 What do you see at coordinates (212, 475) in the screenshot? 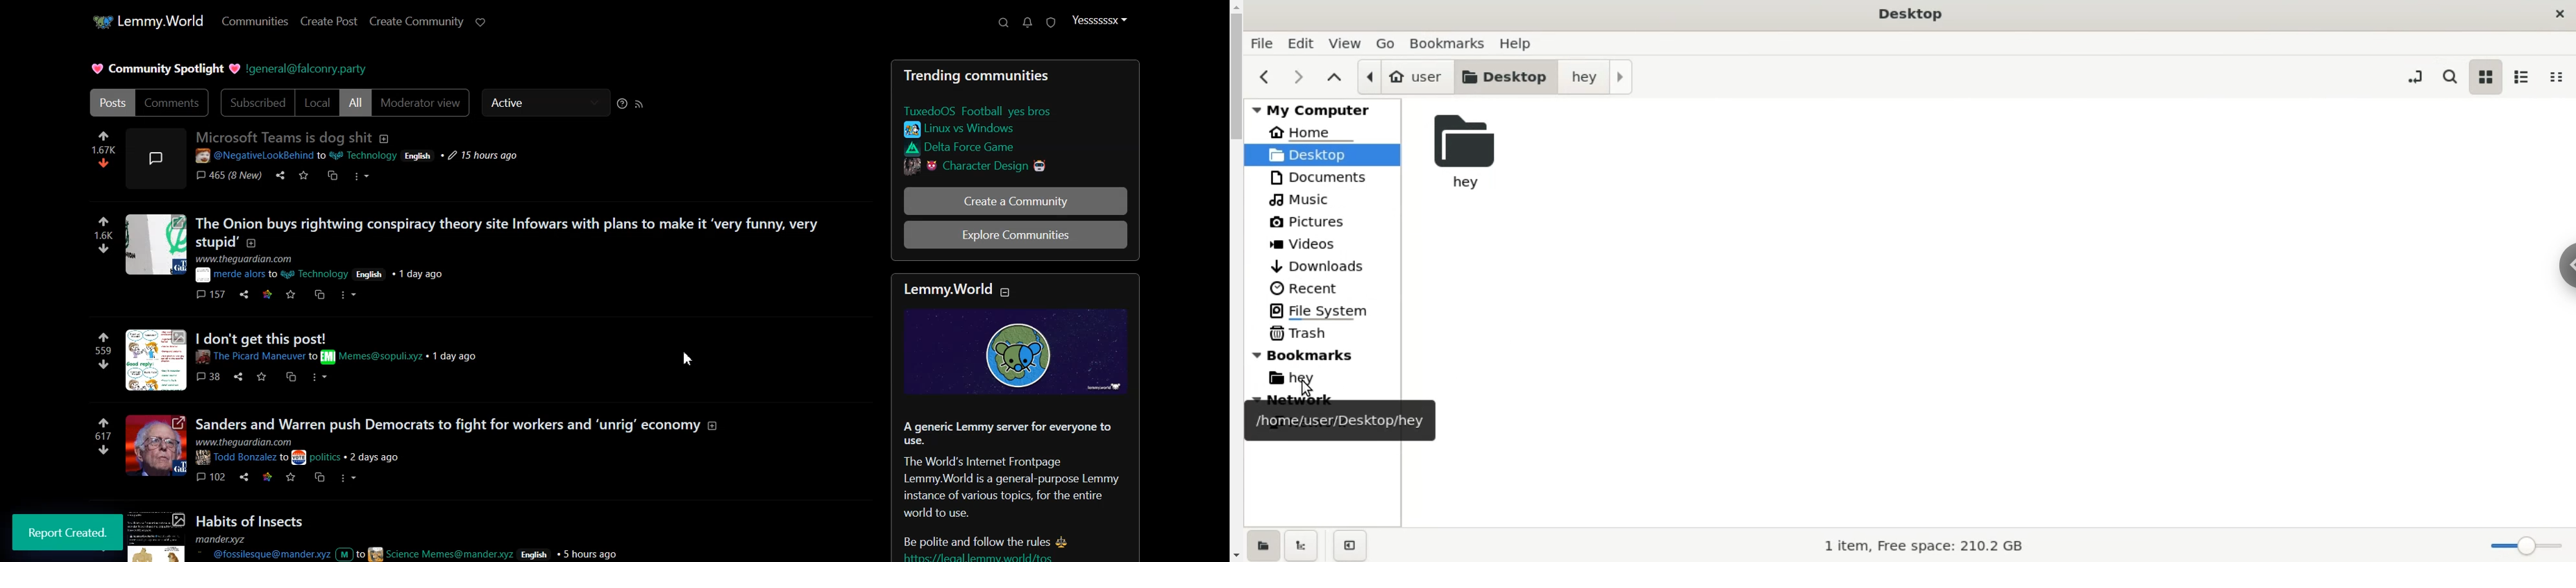
I see `comments` at bounding box center [212, 475].